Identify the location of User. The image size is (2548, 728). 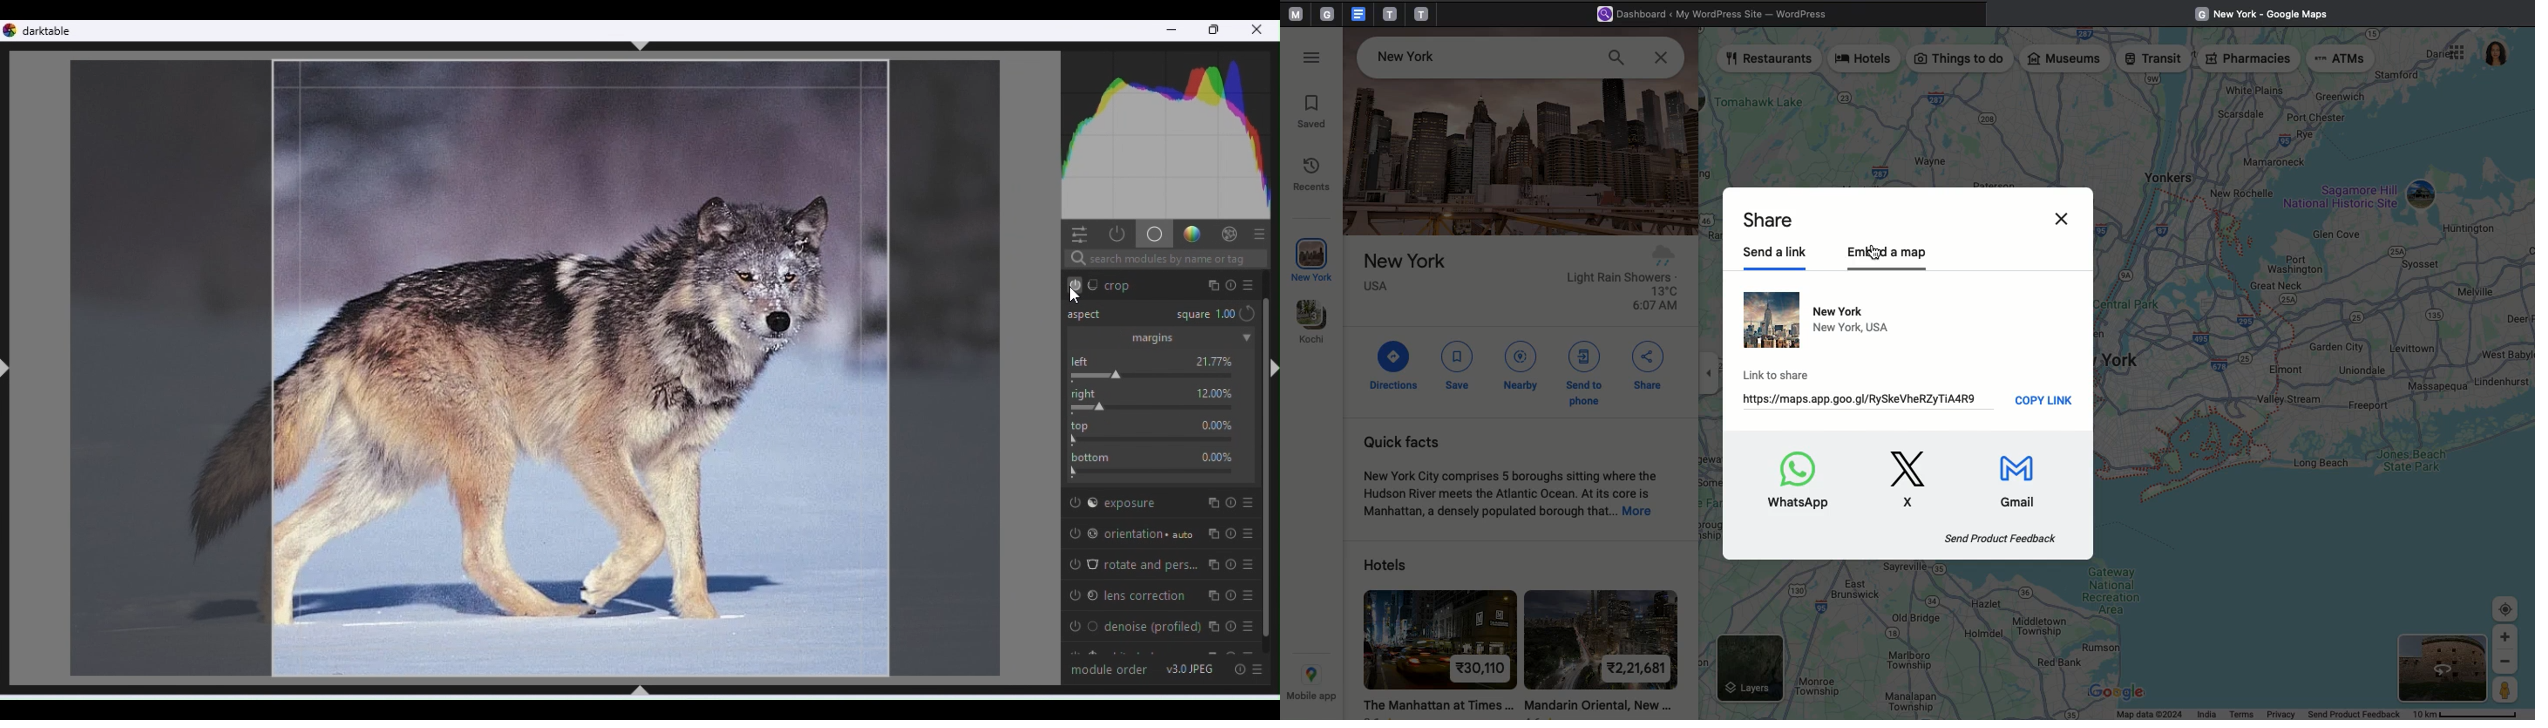
(2496, 54).